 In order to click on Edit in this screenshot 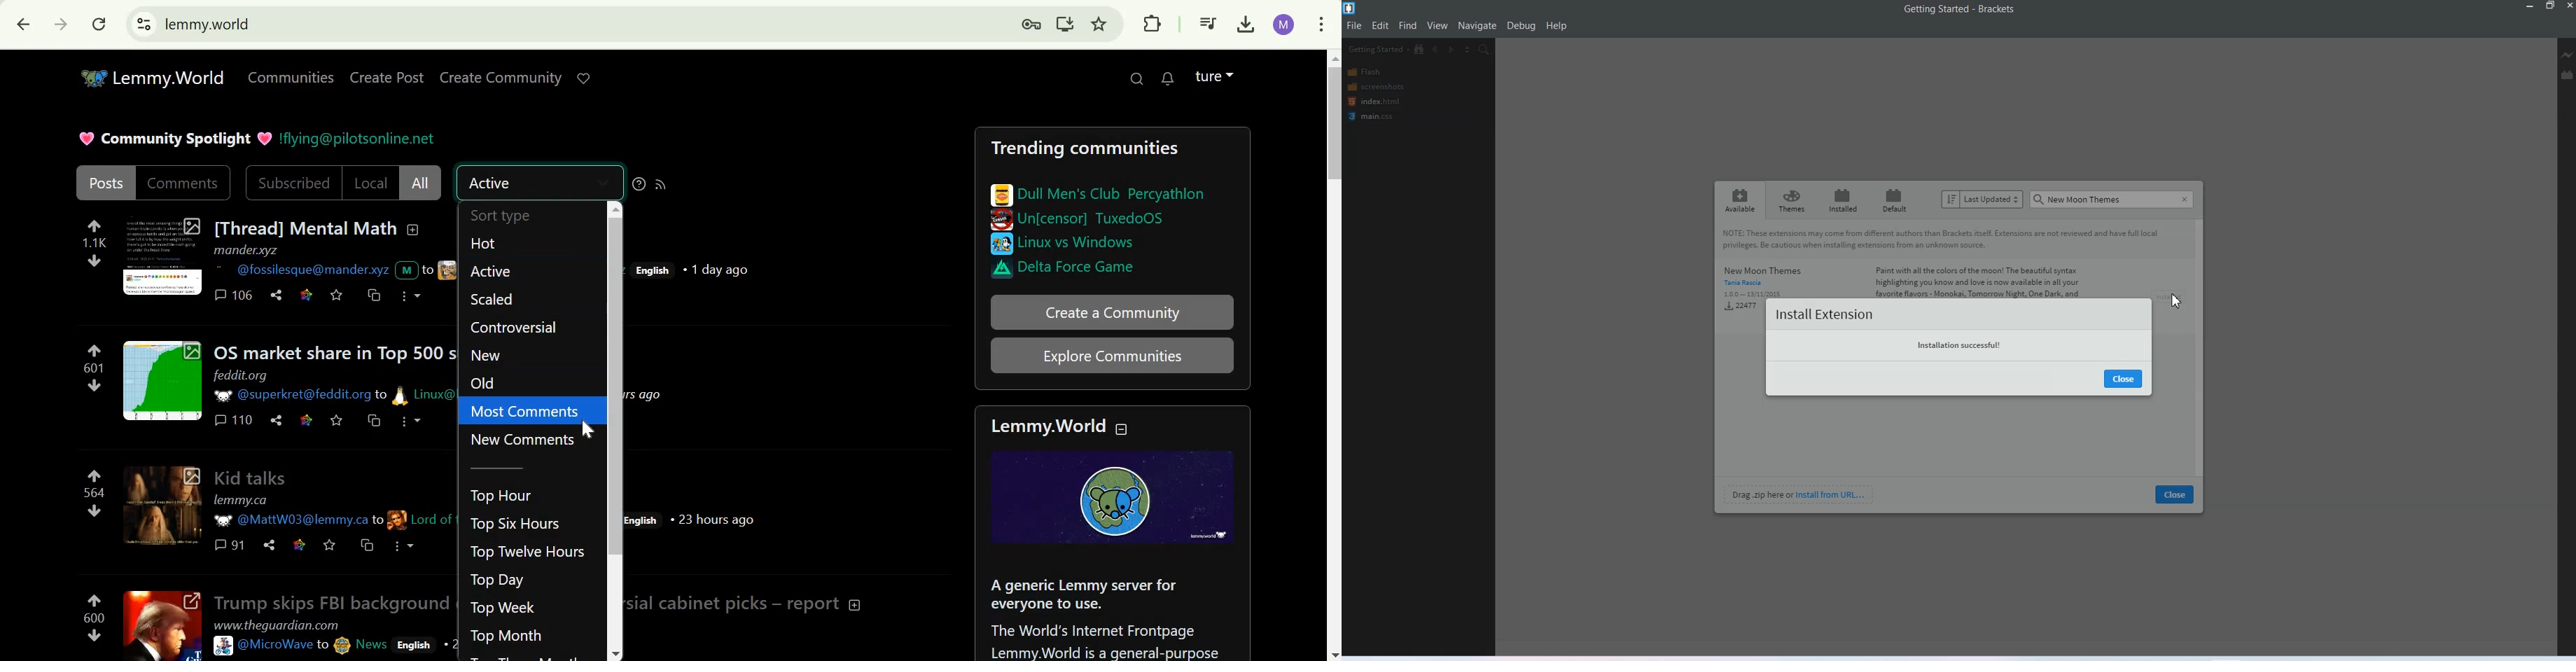, I will do `click(1381, 25)`.